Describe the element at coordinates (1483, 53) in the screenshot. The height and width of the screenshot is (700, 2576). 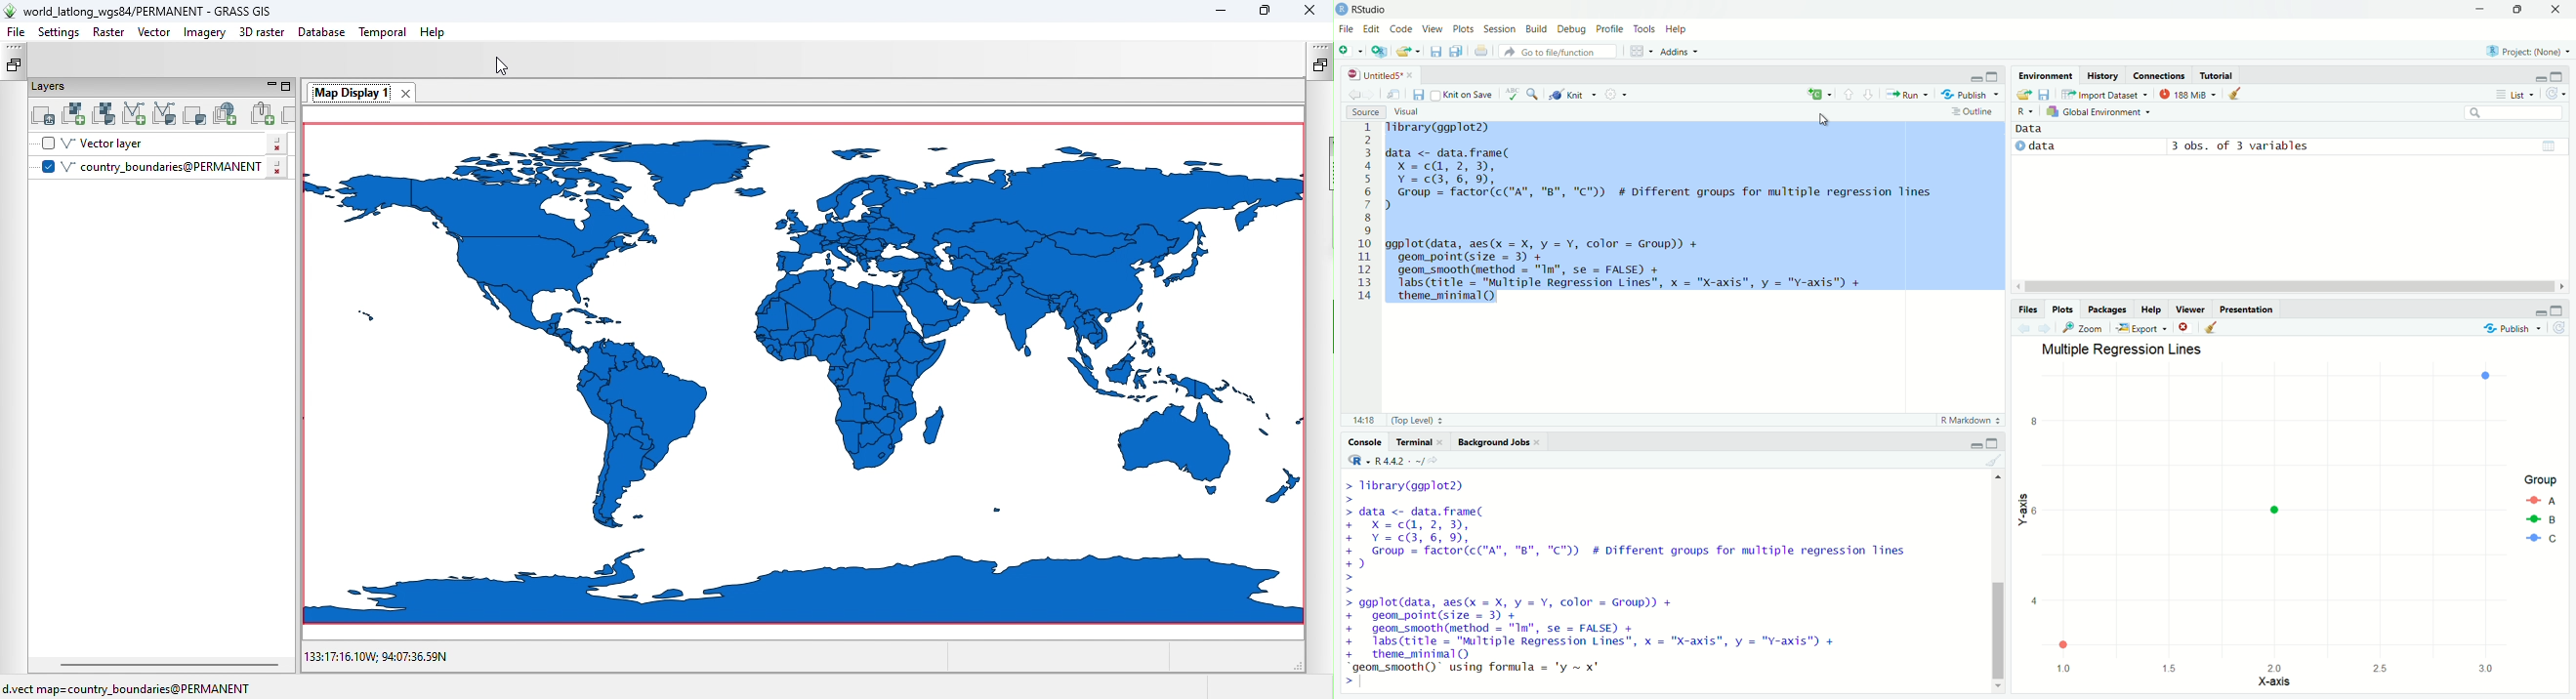
I see `print` at that location.